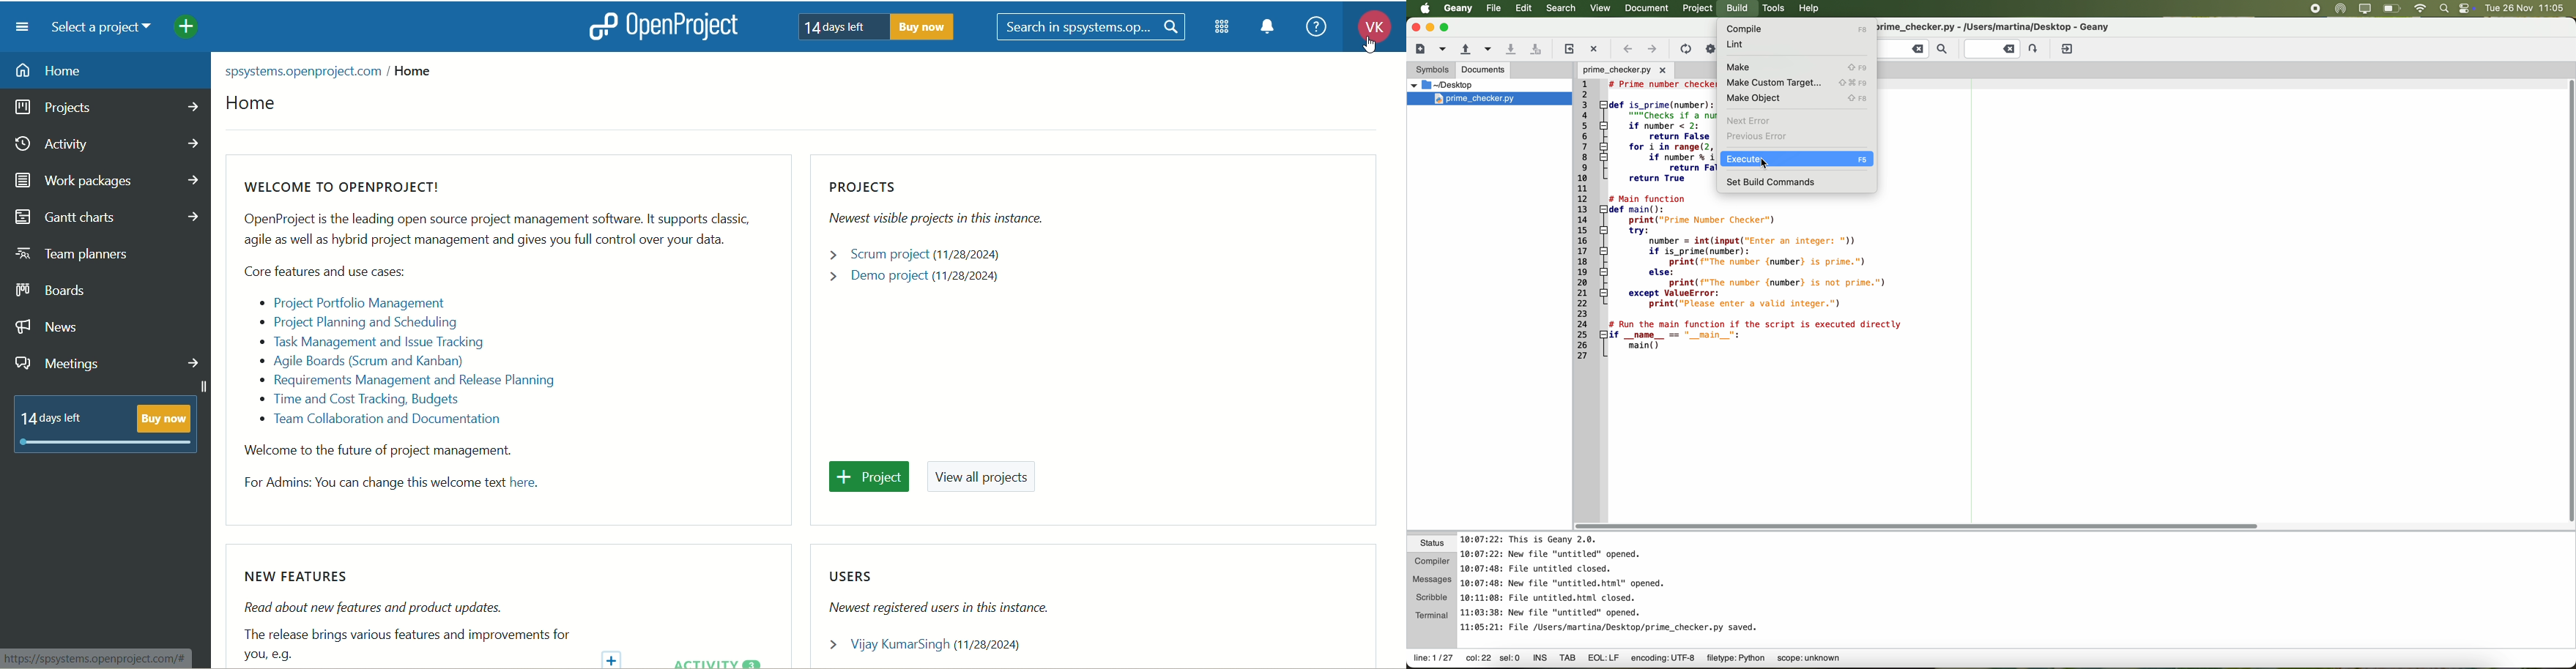  Describe the element at coordinates (1611, 582) in the screenshot. I see `notes` at that location.